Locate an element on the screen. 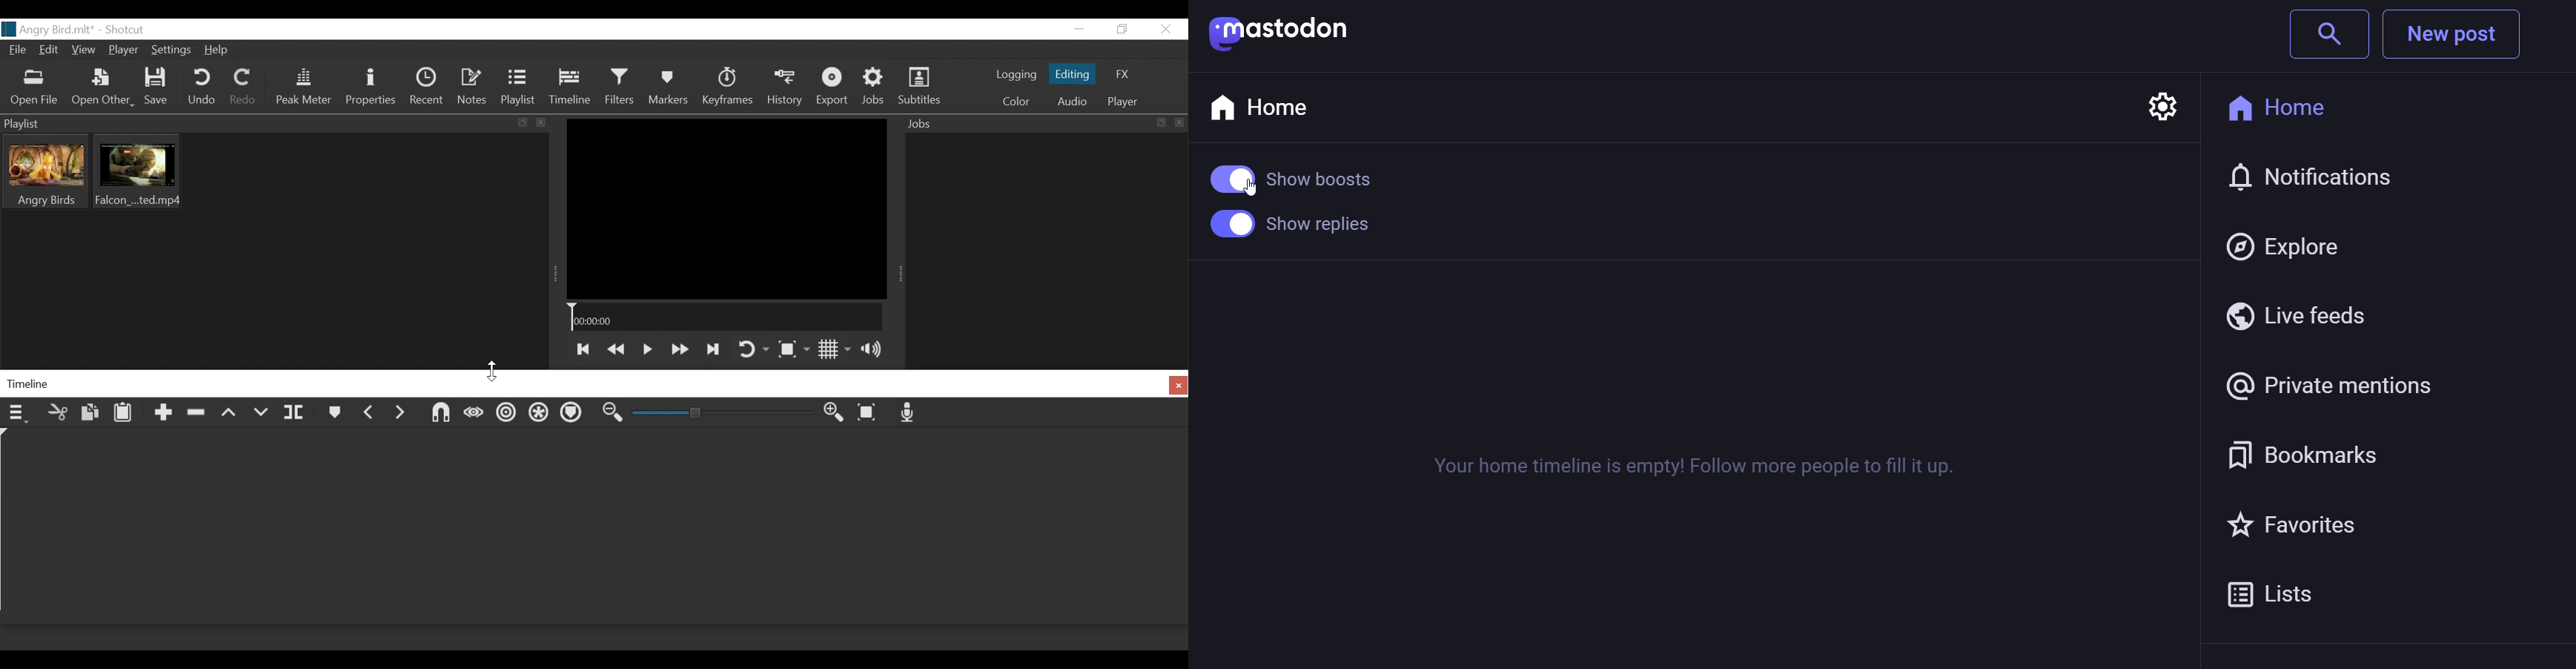 The image size is (2576, 672). Zoom timeline out is located at coordinates (835, 414).